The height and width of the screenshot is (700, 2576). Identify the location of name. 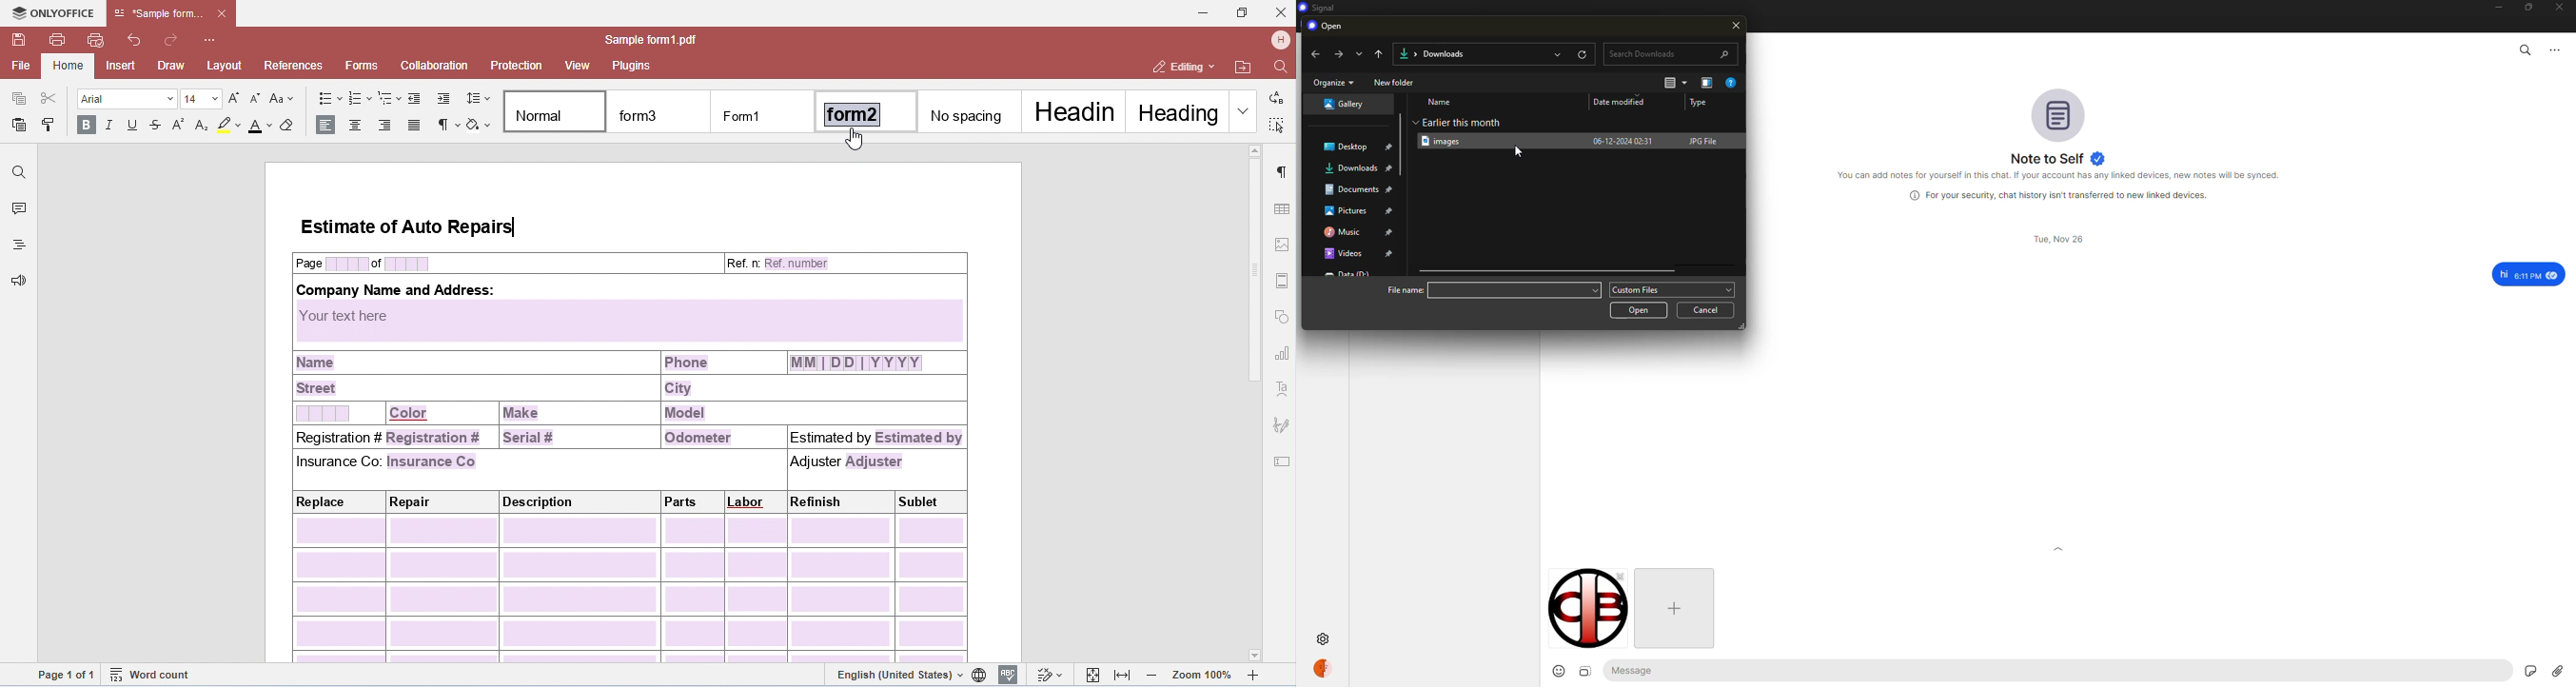
(1442, 101).